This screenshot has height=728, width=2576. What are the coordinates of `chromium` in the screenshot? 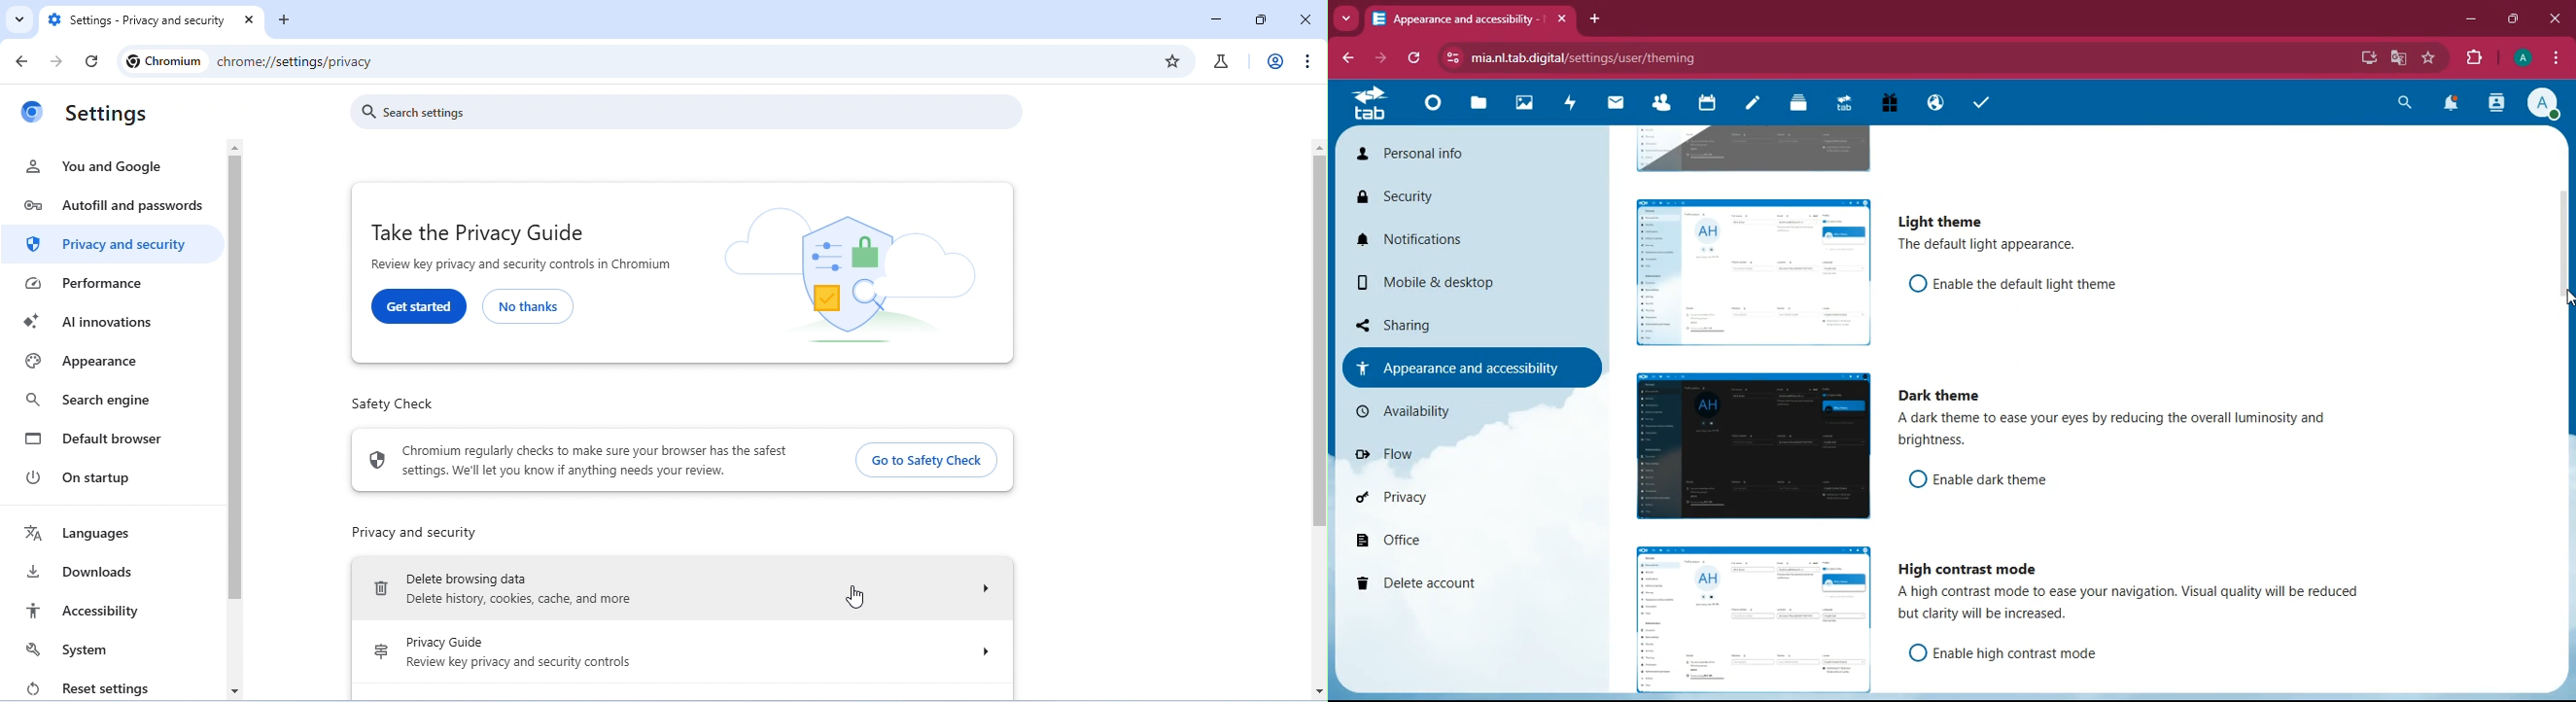 It's located at (163, 61).